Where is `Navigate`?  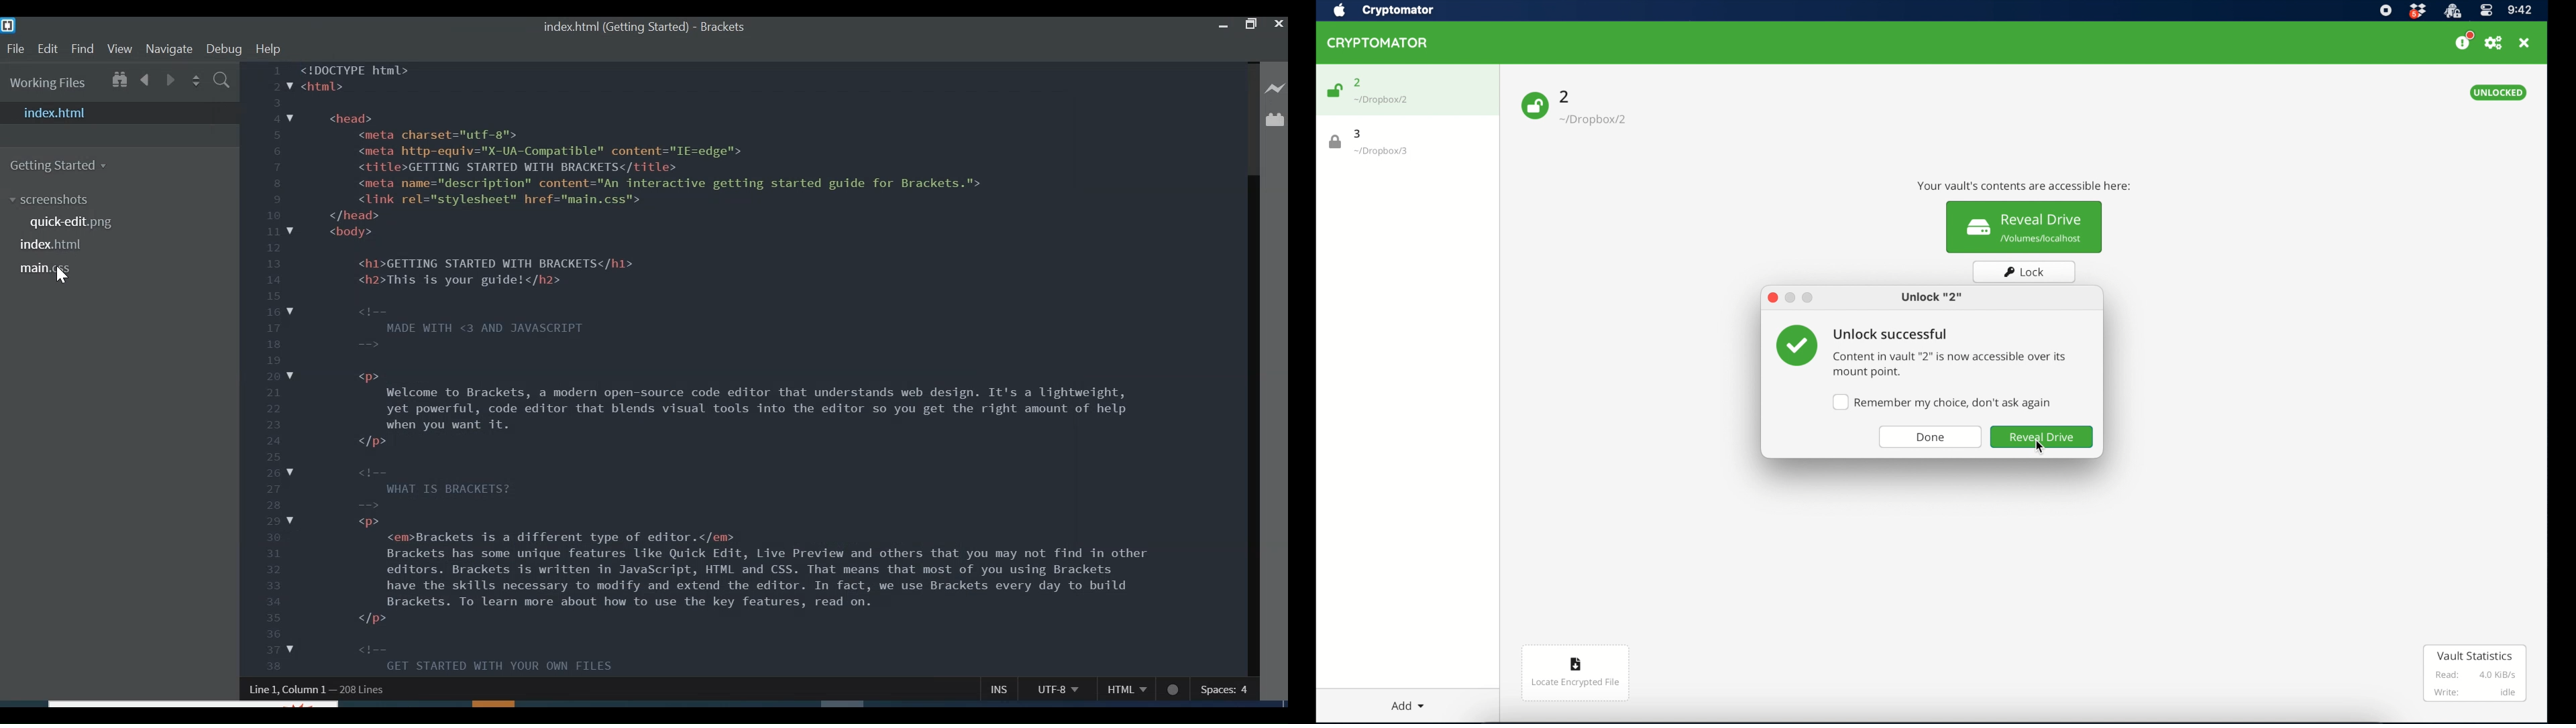
Navigate is located at coordinates (168, 50).